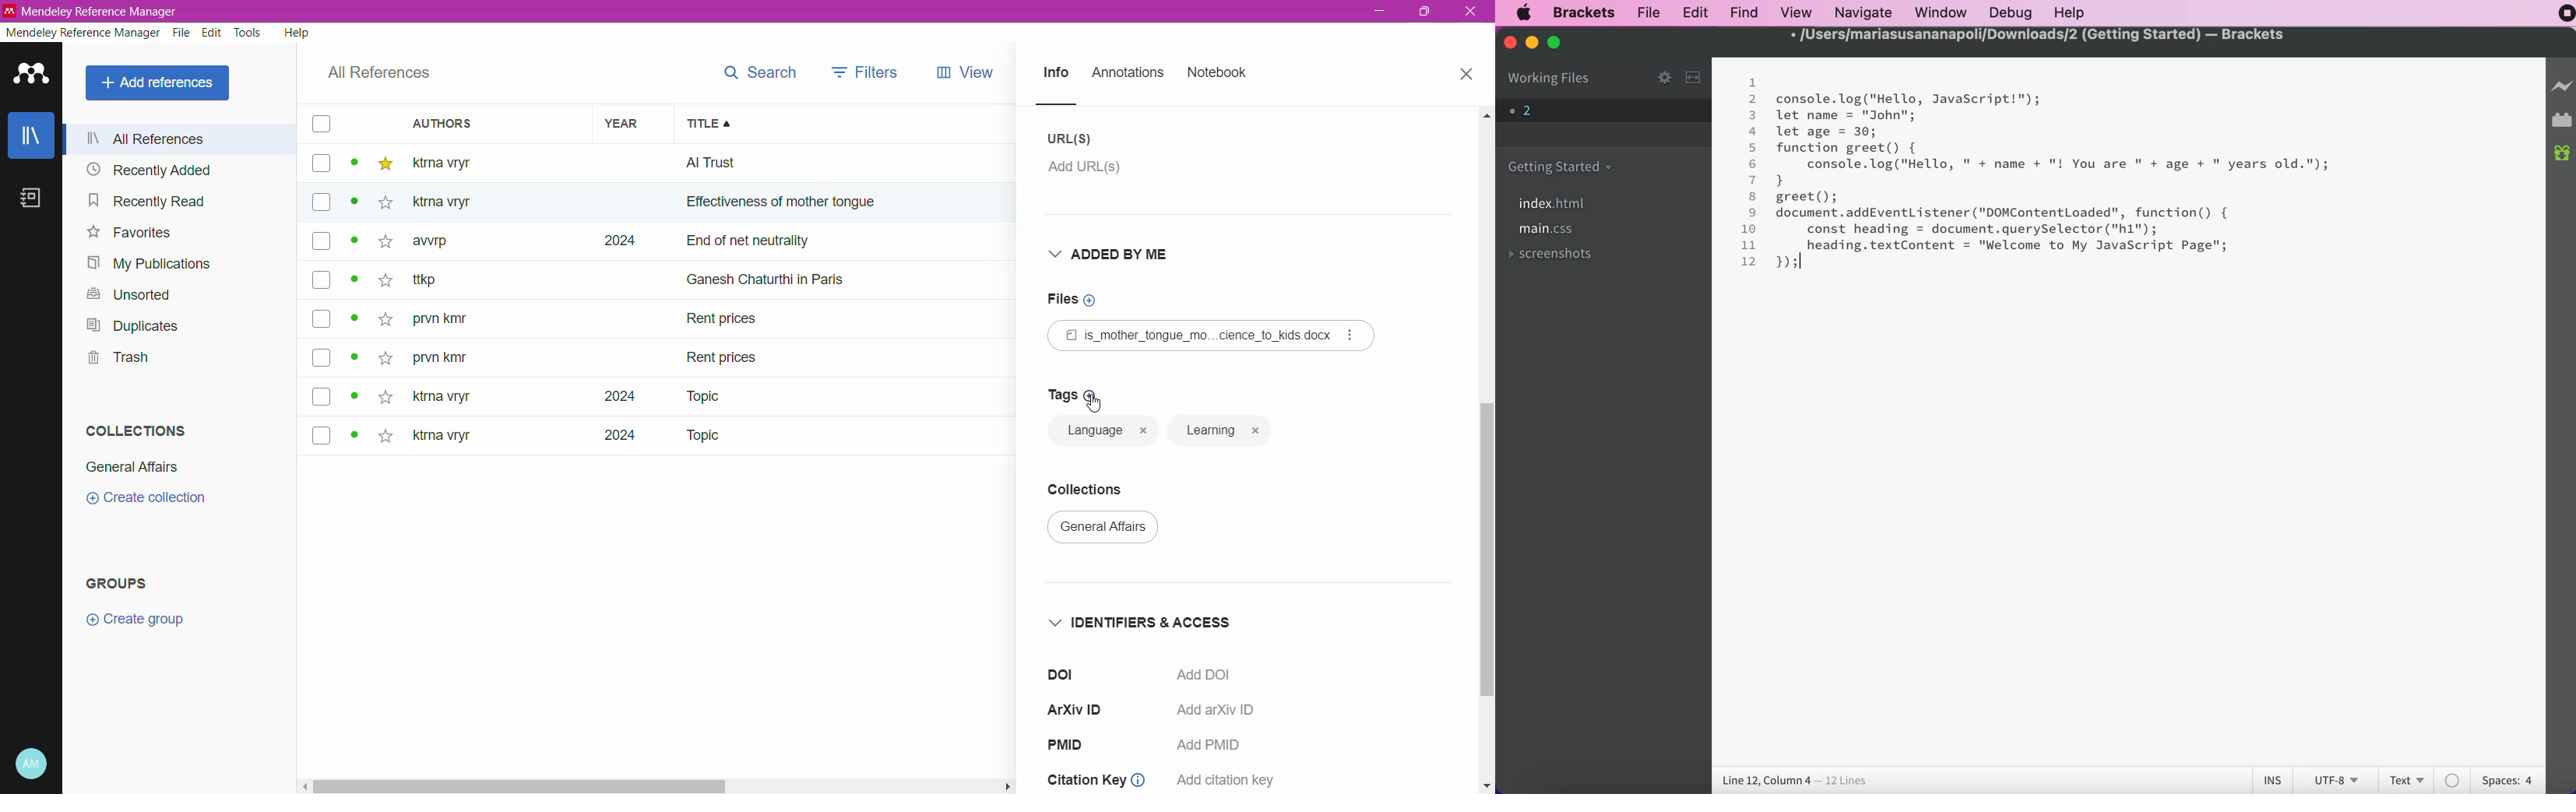 The image size is (2576, 812). What do you see at coordinates (1473, 16) in the screenshot?
I see `exit` at bounding box center [1473, 16].